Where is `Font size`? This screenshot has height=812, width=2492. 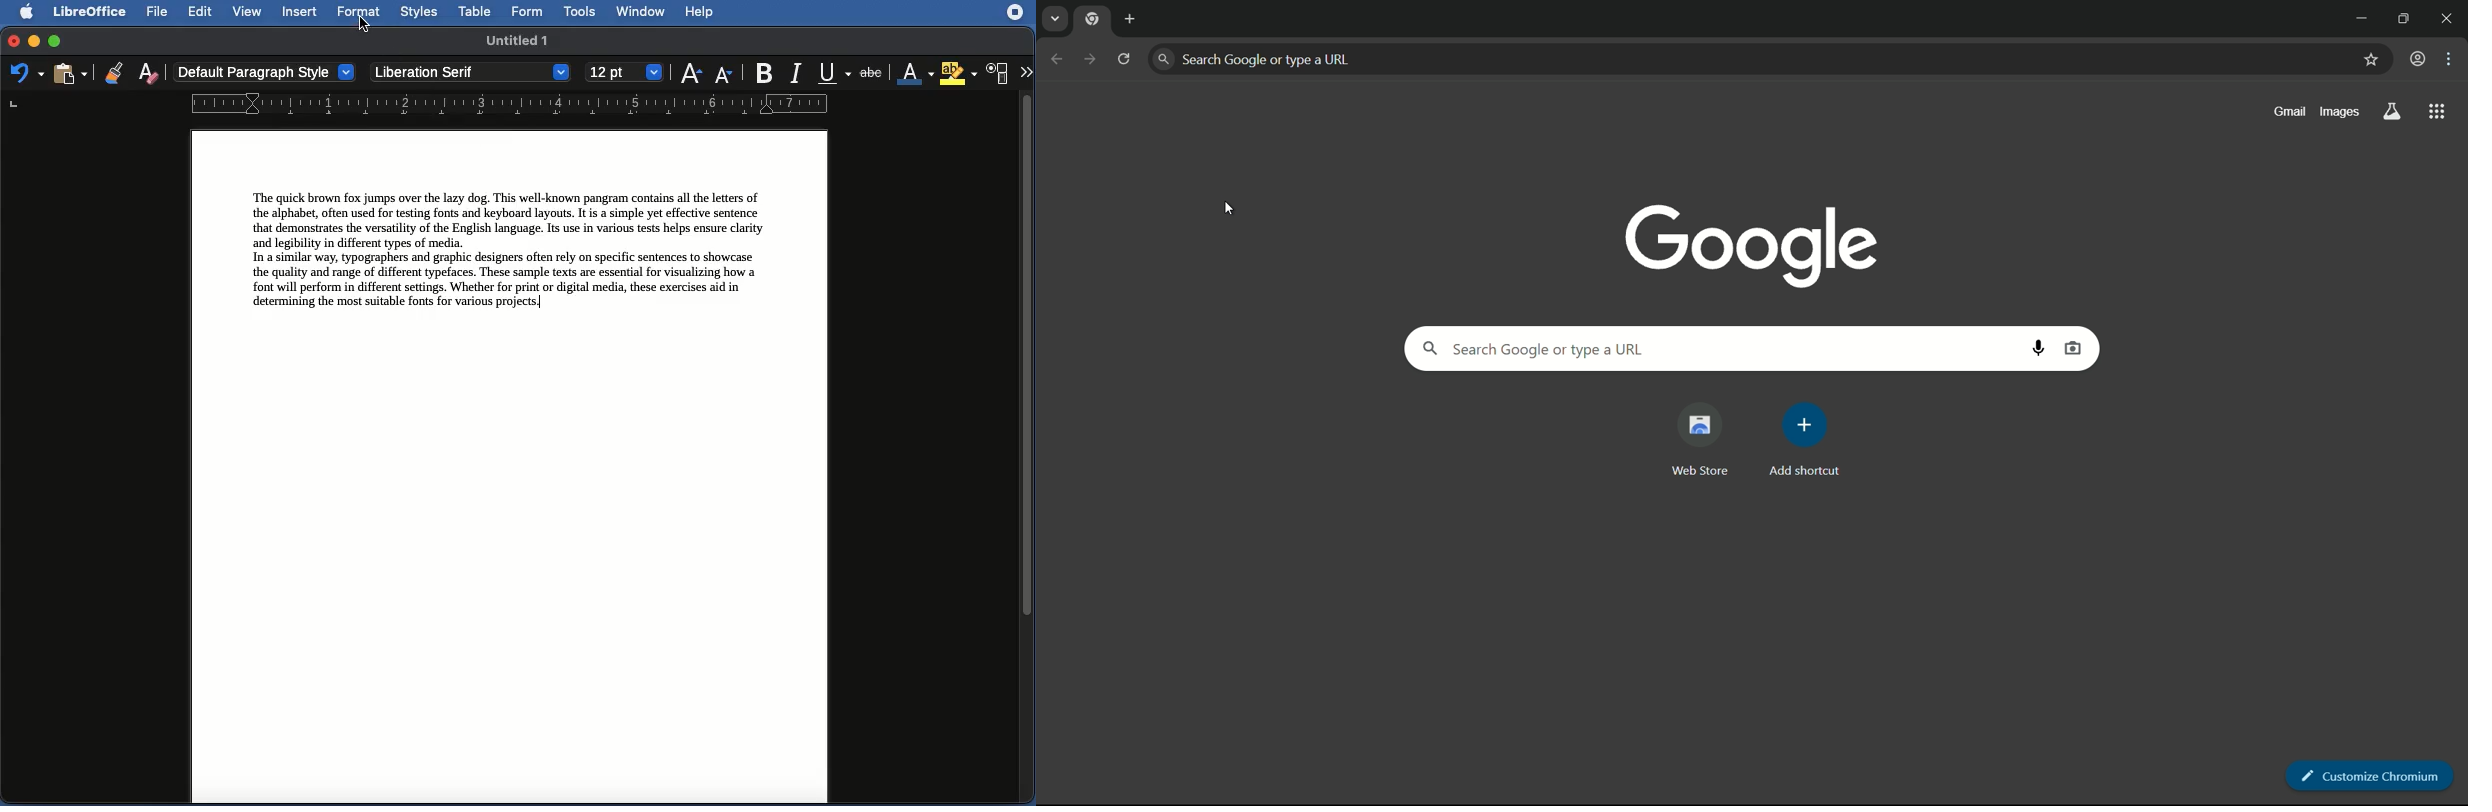
Font size is located at coordinates (623, 75).